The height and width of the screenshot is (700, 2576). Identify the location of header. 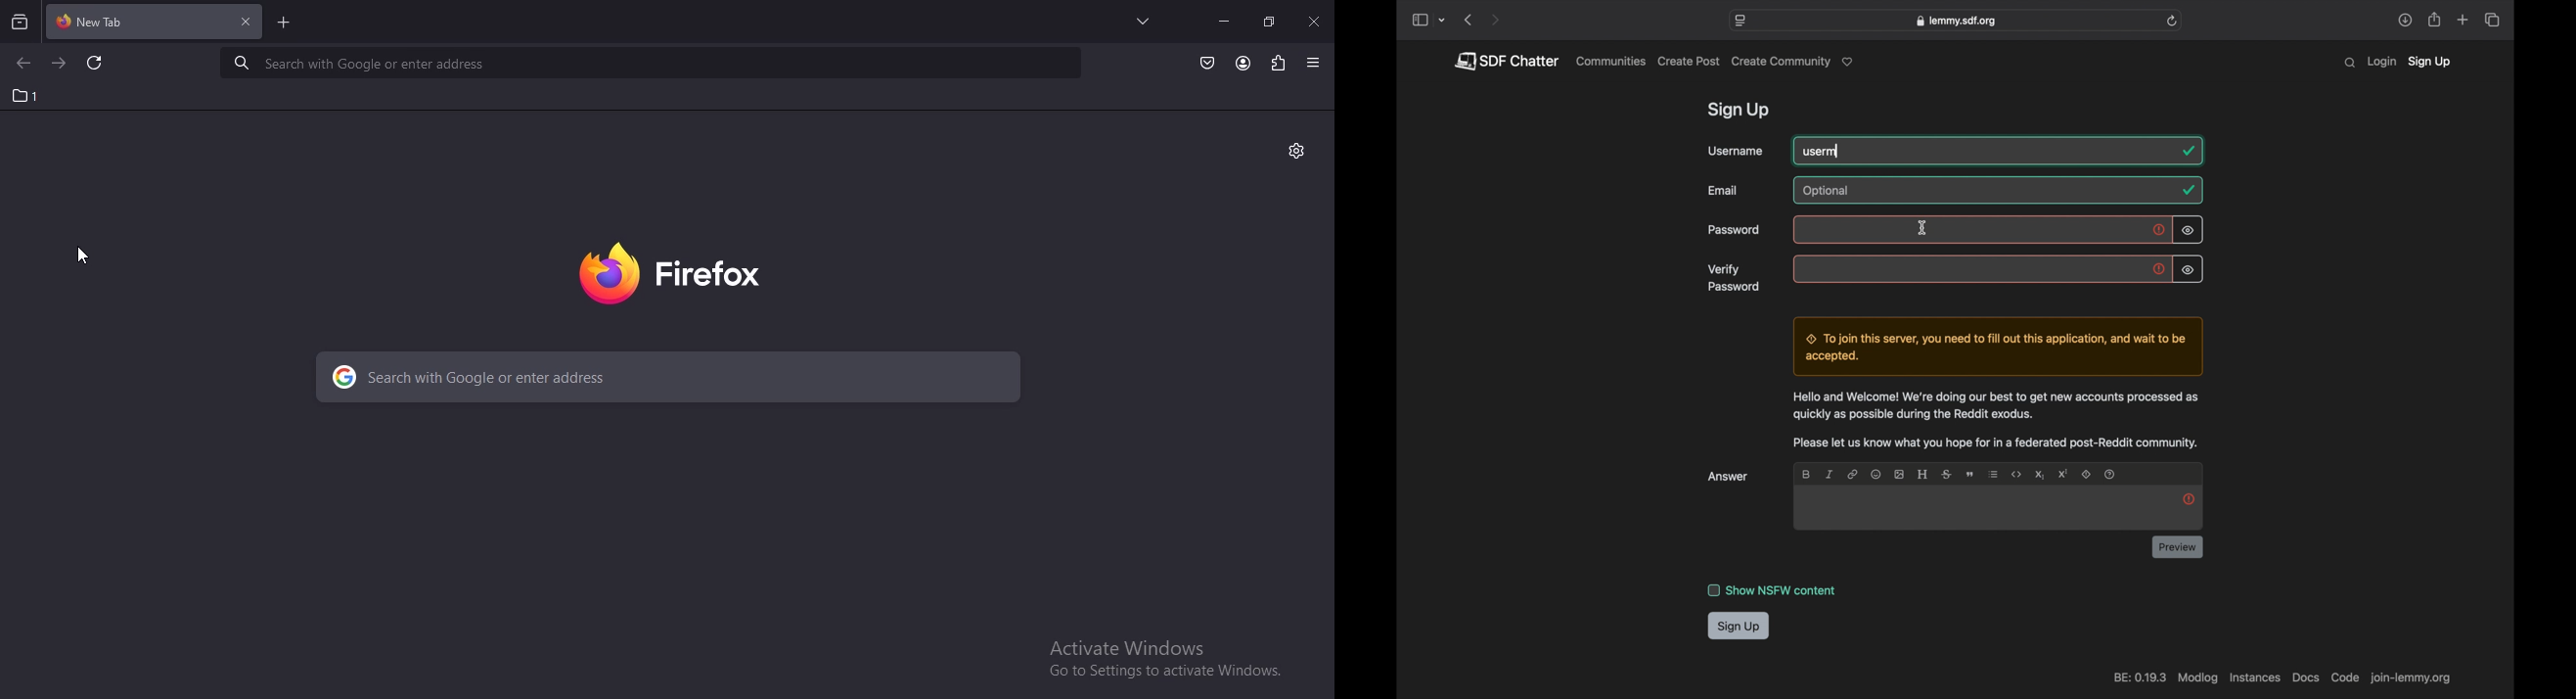
(1923, 474).